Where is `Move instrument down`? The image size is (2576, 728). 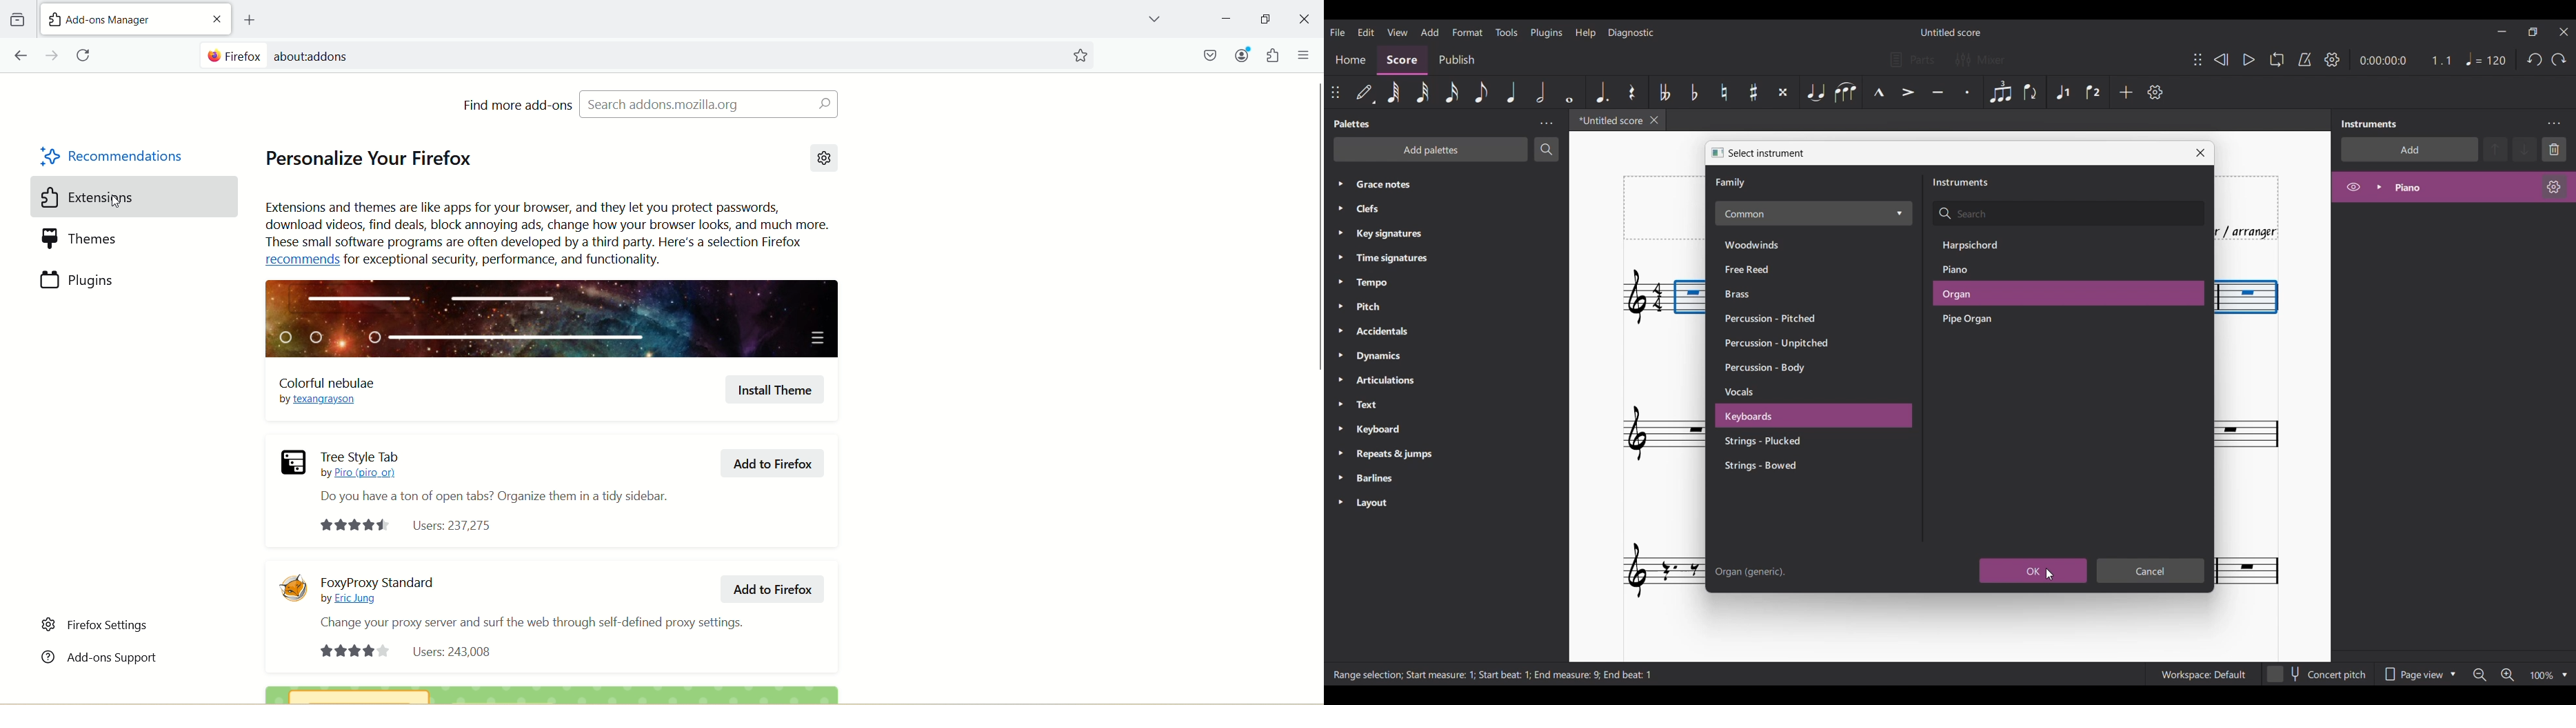
Move instrument down is located at coordinates (2525, 149).